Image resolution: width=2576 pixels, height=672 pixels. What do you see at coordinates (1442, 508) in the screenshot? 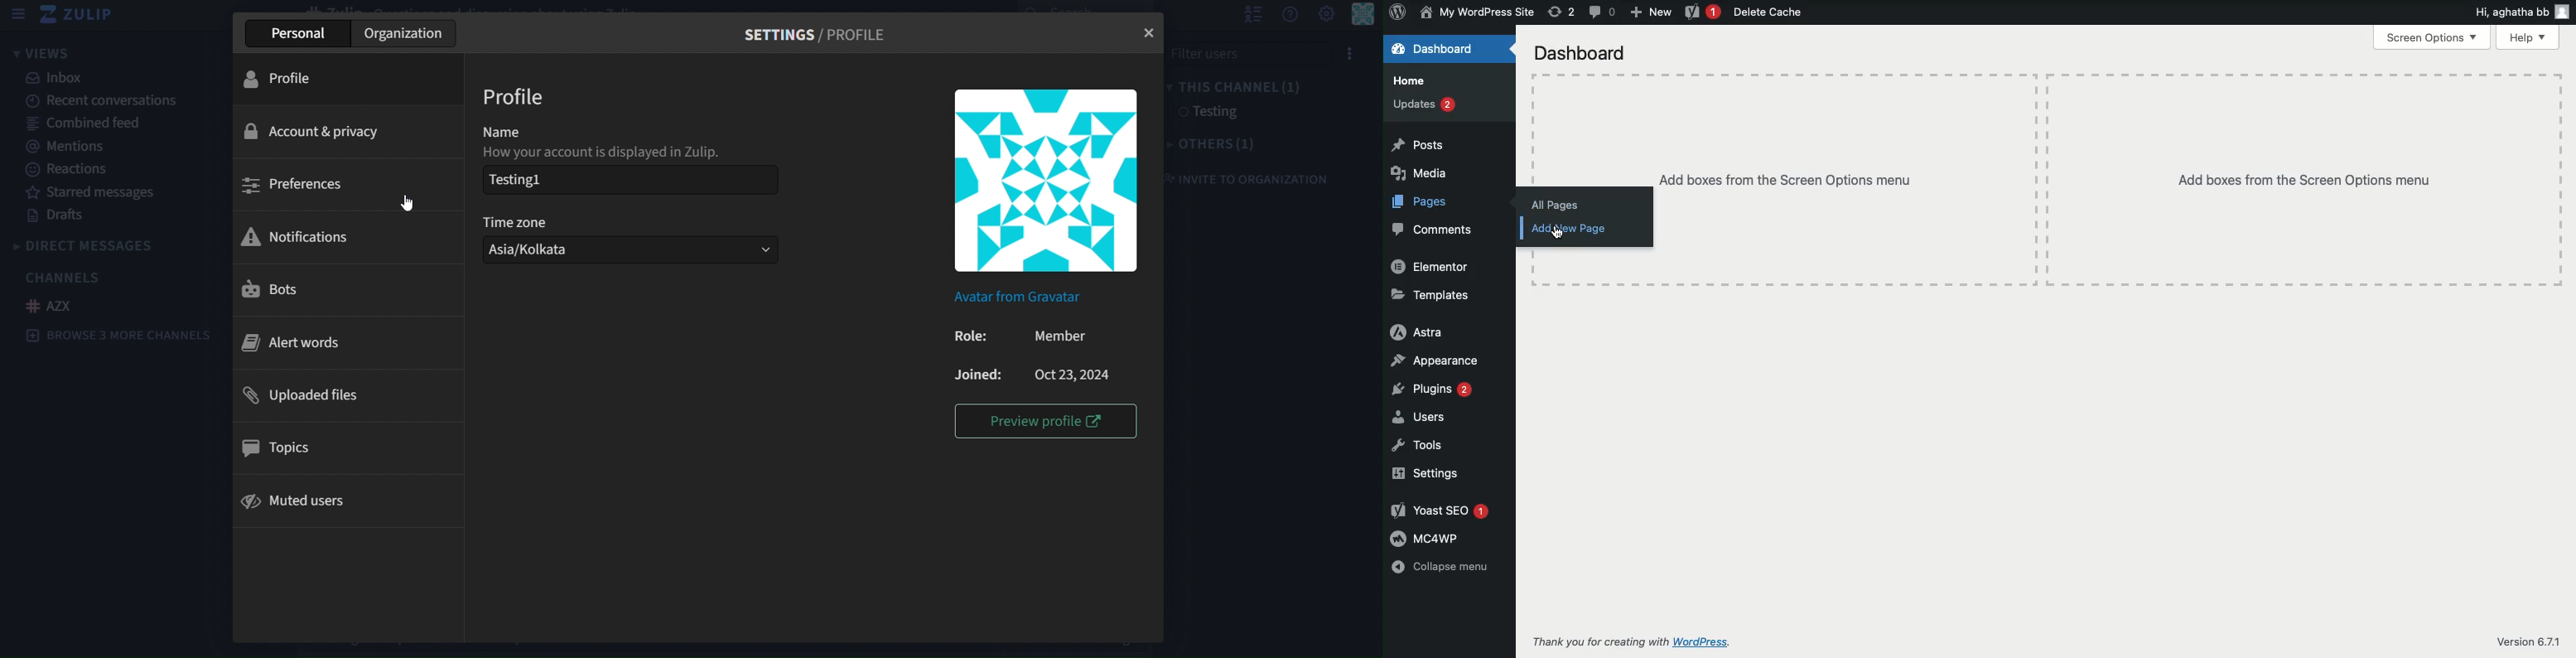
I see `Yoast SEO` at bounding box center [1442, 508].